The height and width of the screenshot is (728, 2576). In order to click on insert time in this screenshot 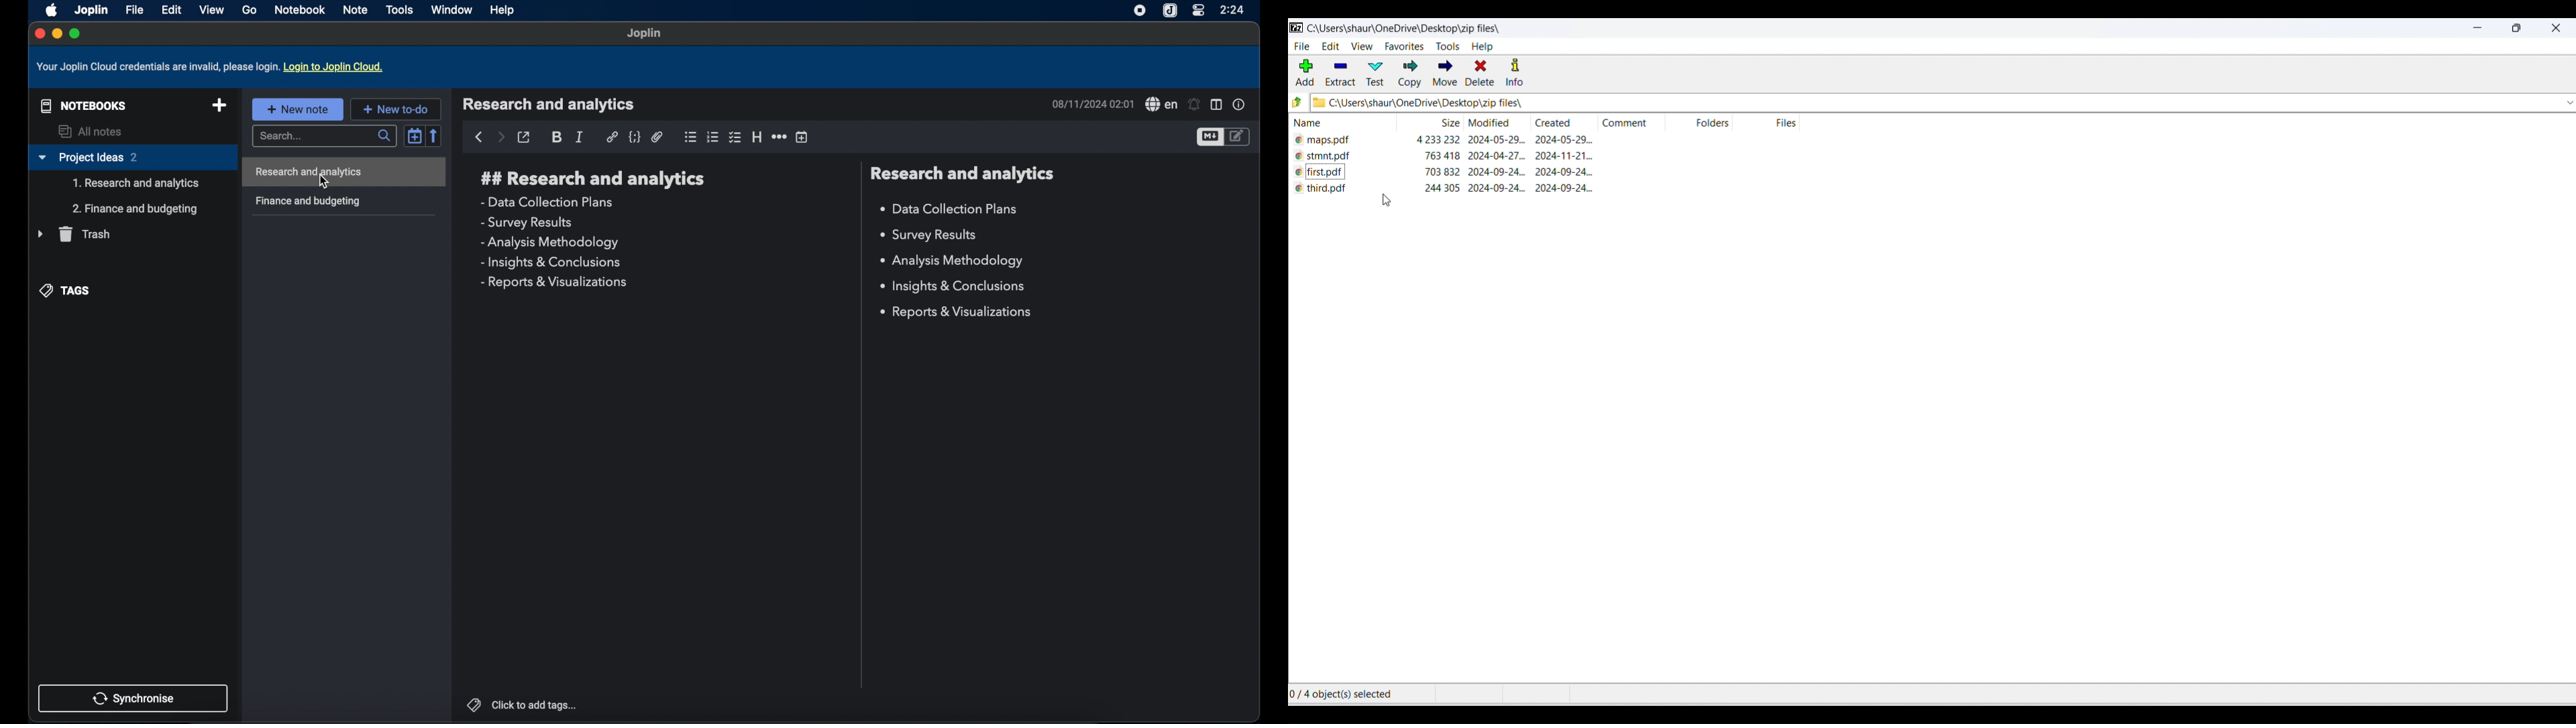, I will do `click(803, 137)`.